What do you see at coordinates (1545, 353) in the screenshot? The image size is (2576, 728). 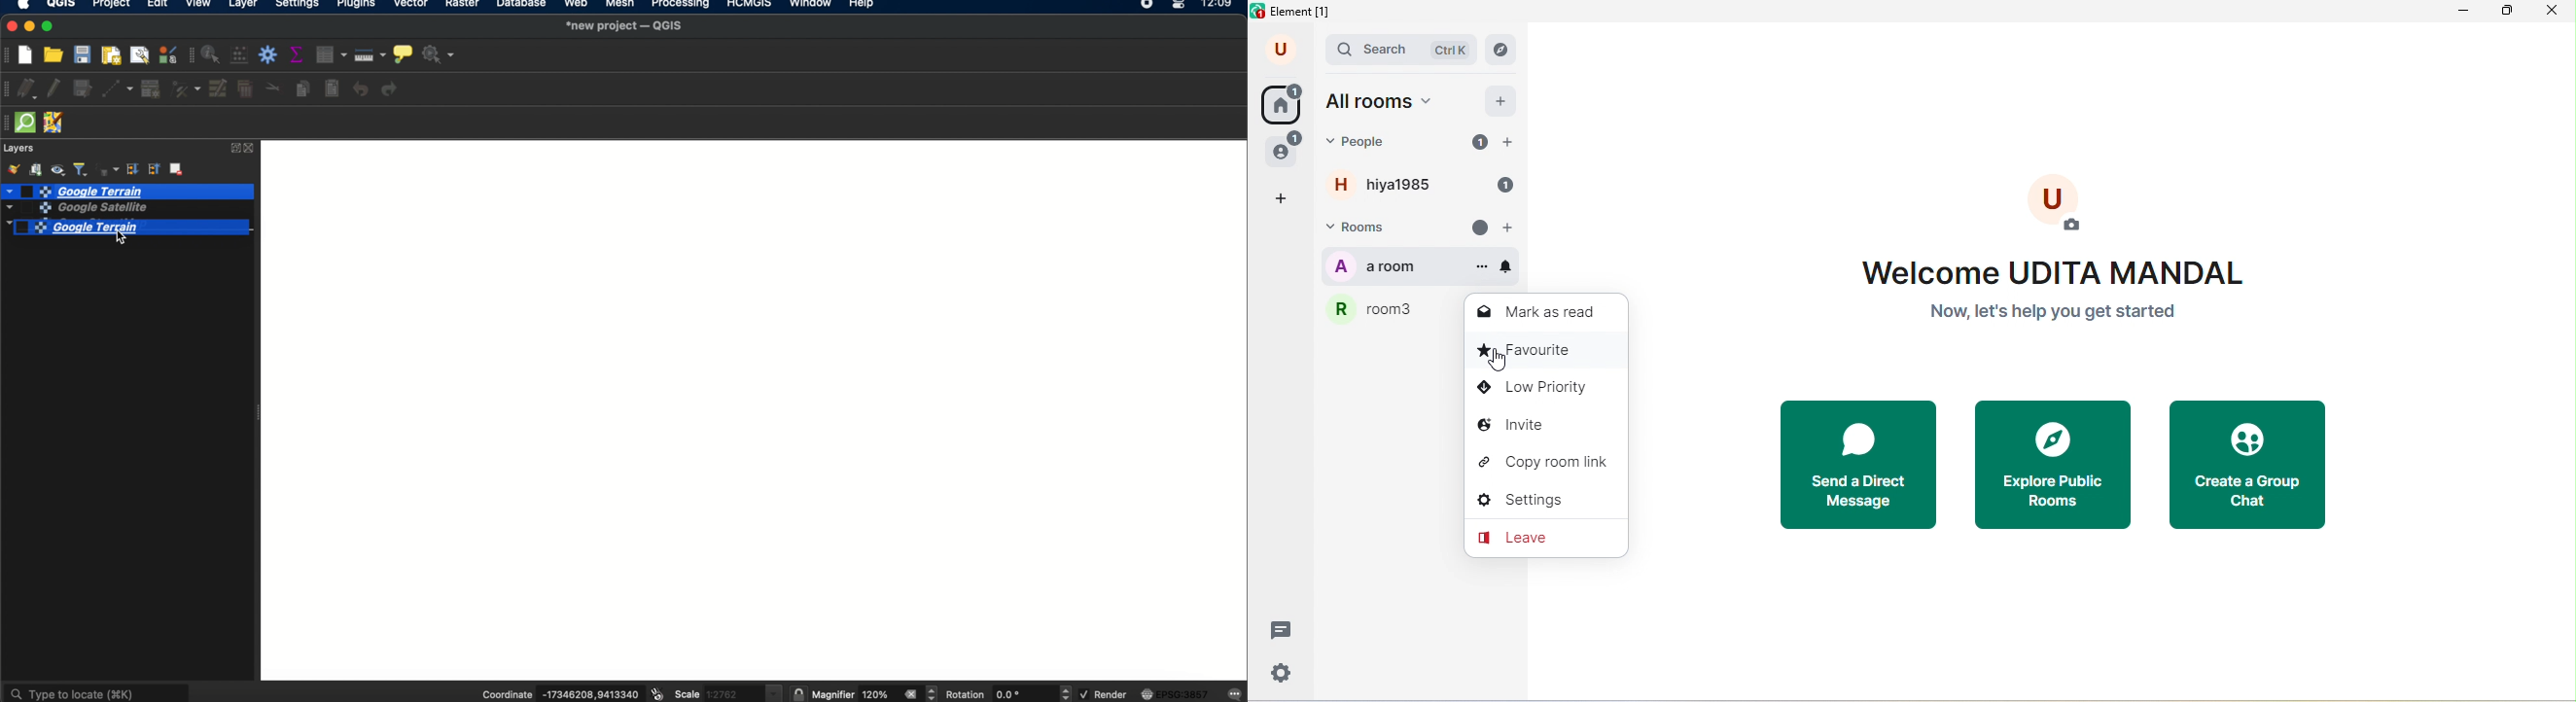 I see `favorite` at bounding box center [1545, 353].